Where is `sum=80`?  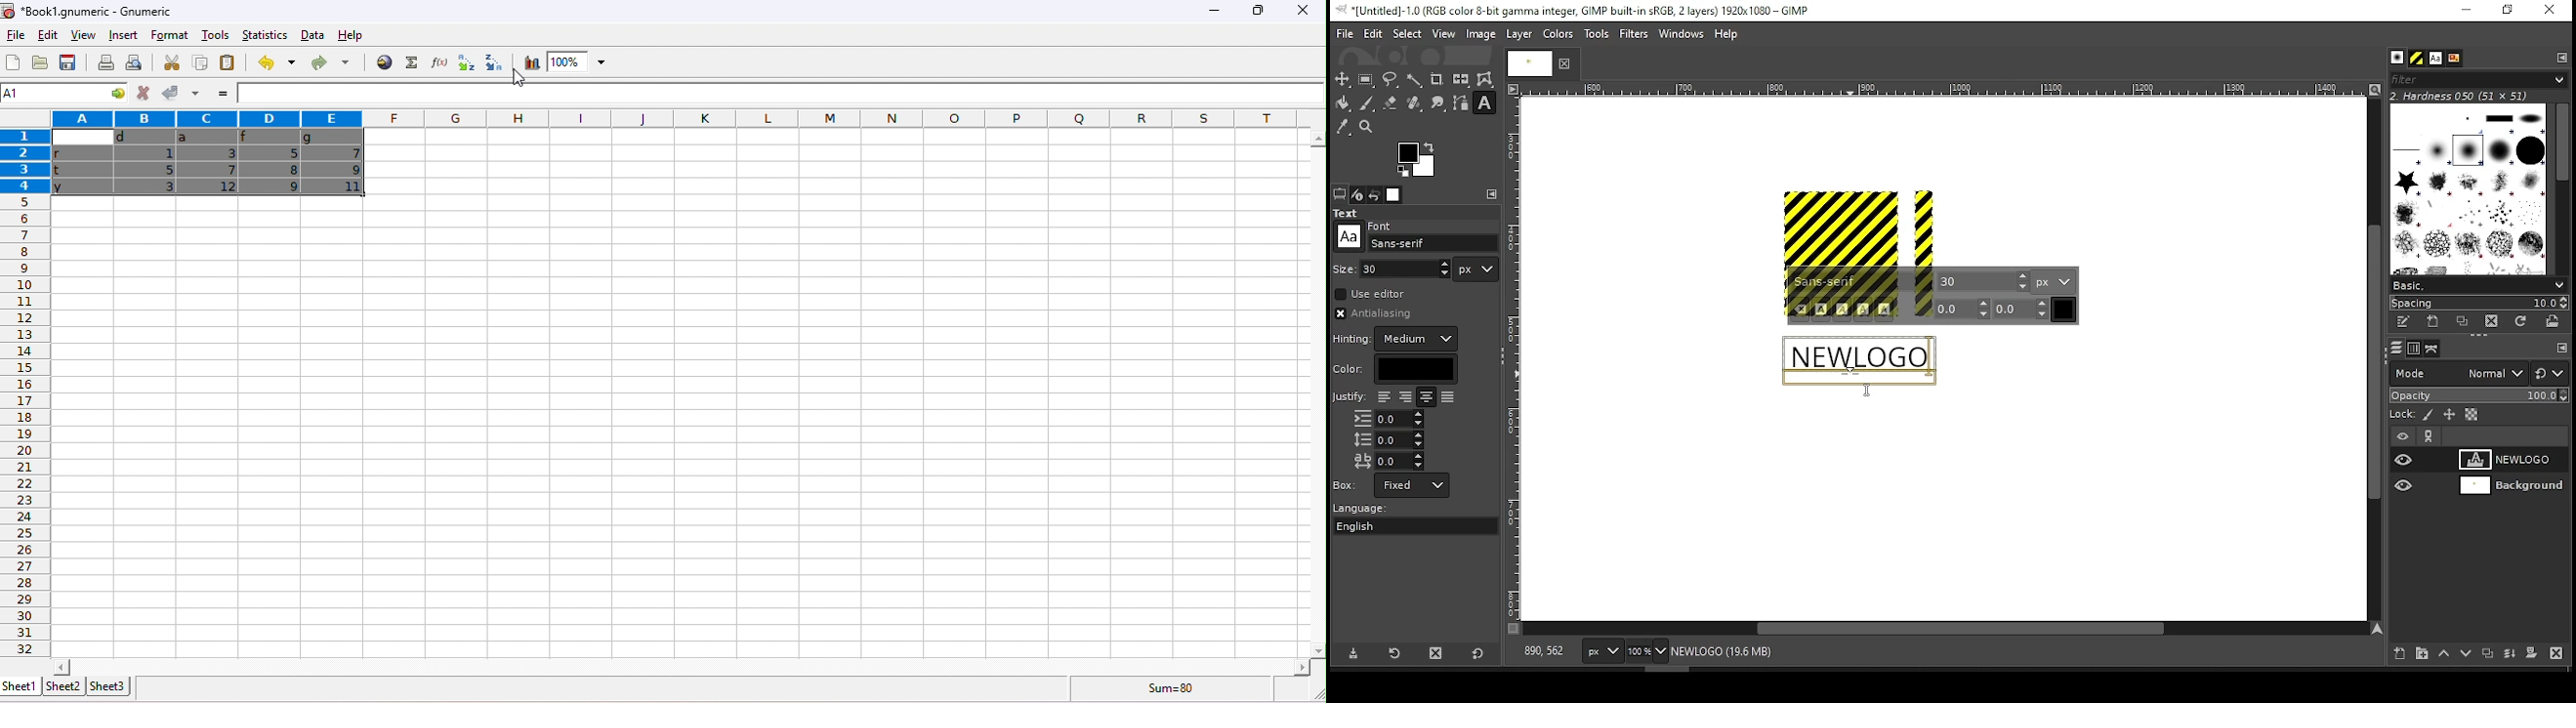
sum=80 is located at coordinates (1173, 689).